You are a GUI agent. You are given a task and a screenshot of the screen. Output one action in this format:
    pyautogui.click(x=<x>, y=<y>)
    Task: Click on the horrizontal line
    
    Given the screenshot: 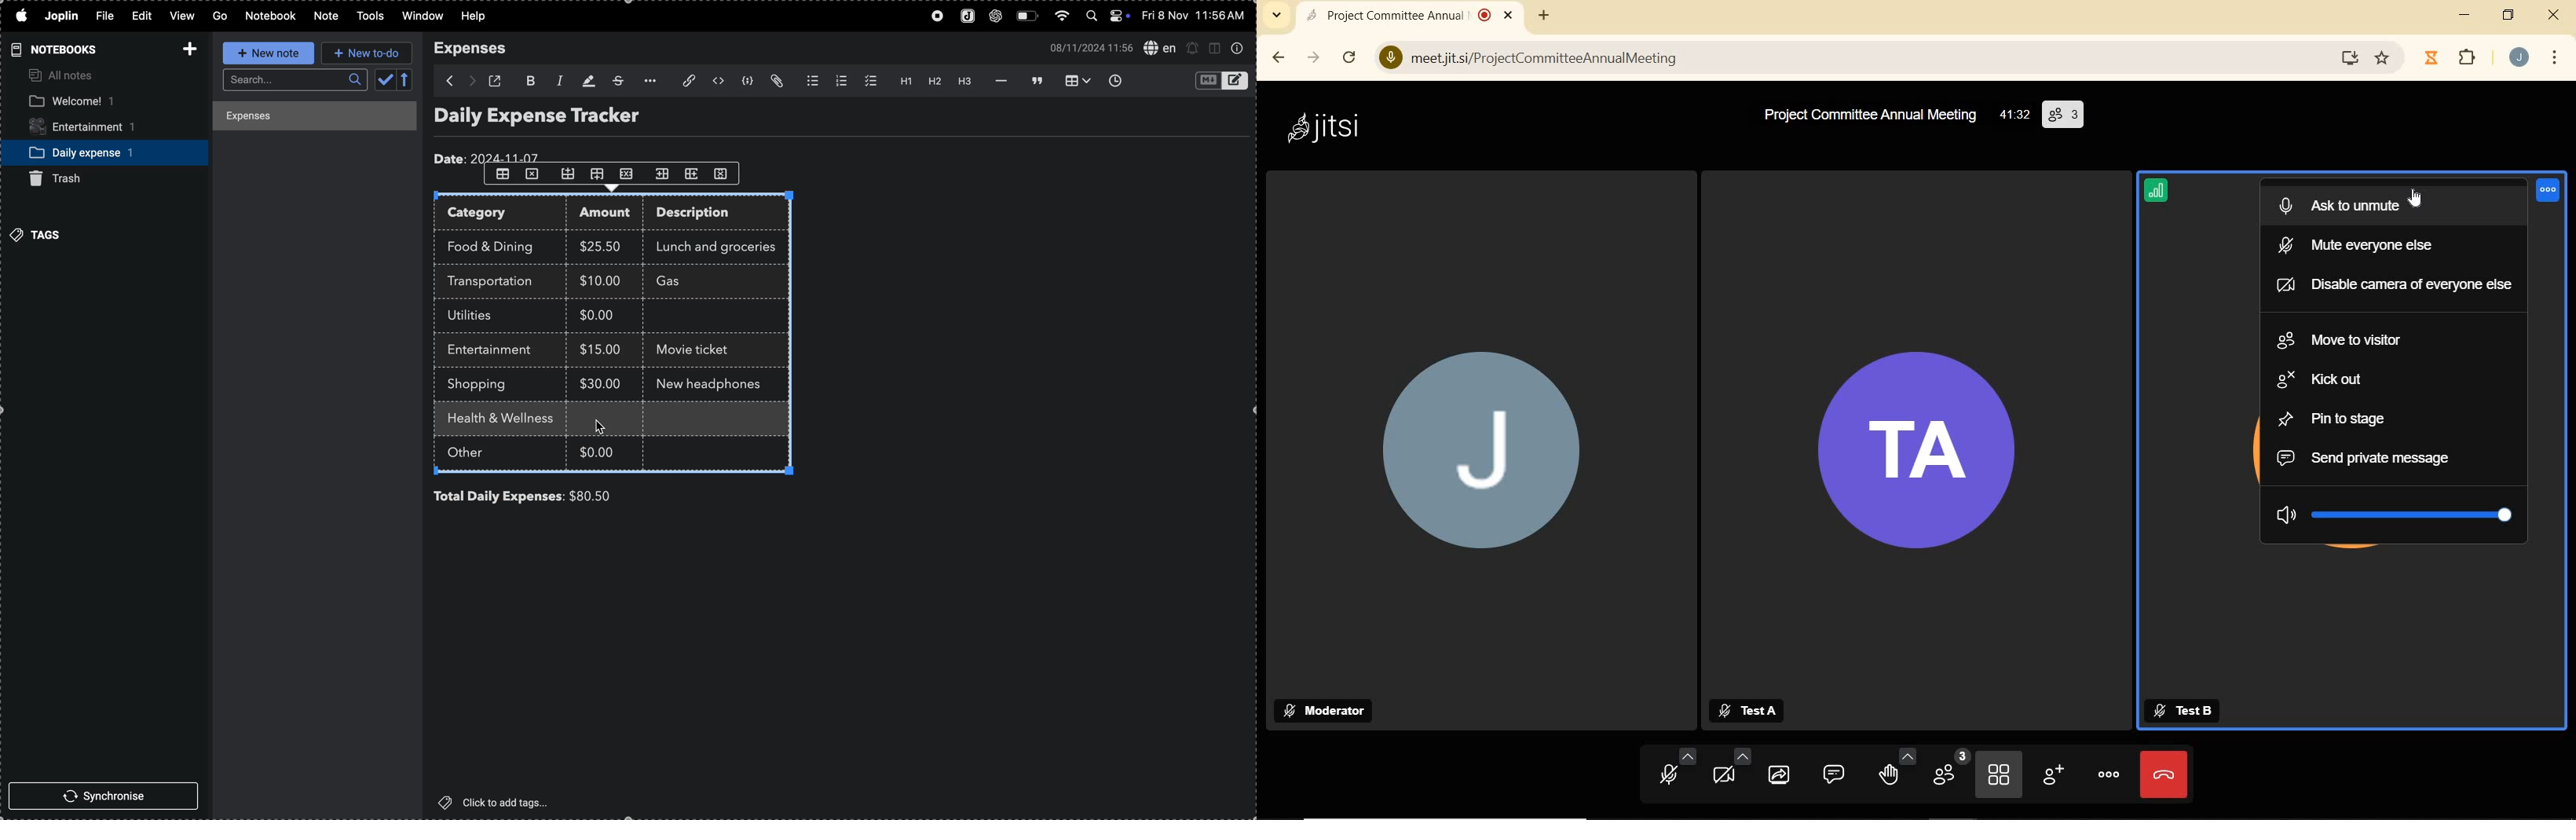 What is the action you would take?
    pyautogui.click(x=998, y=80)
    